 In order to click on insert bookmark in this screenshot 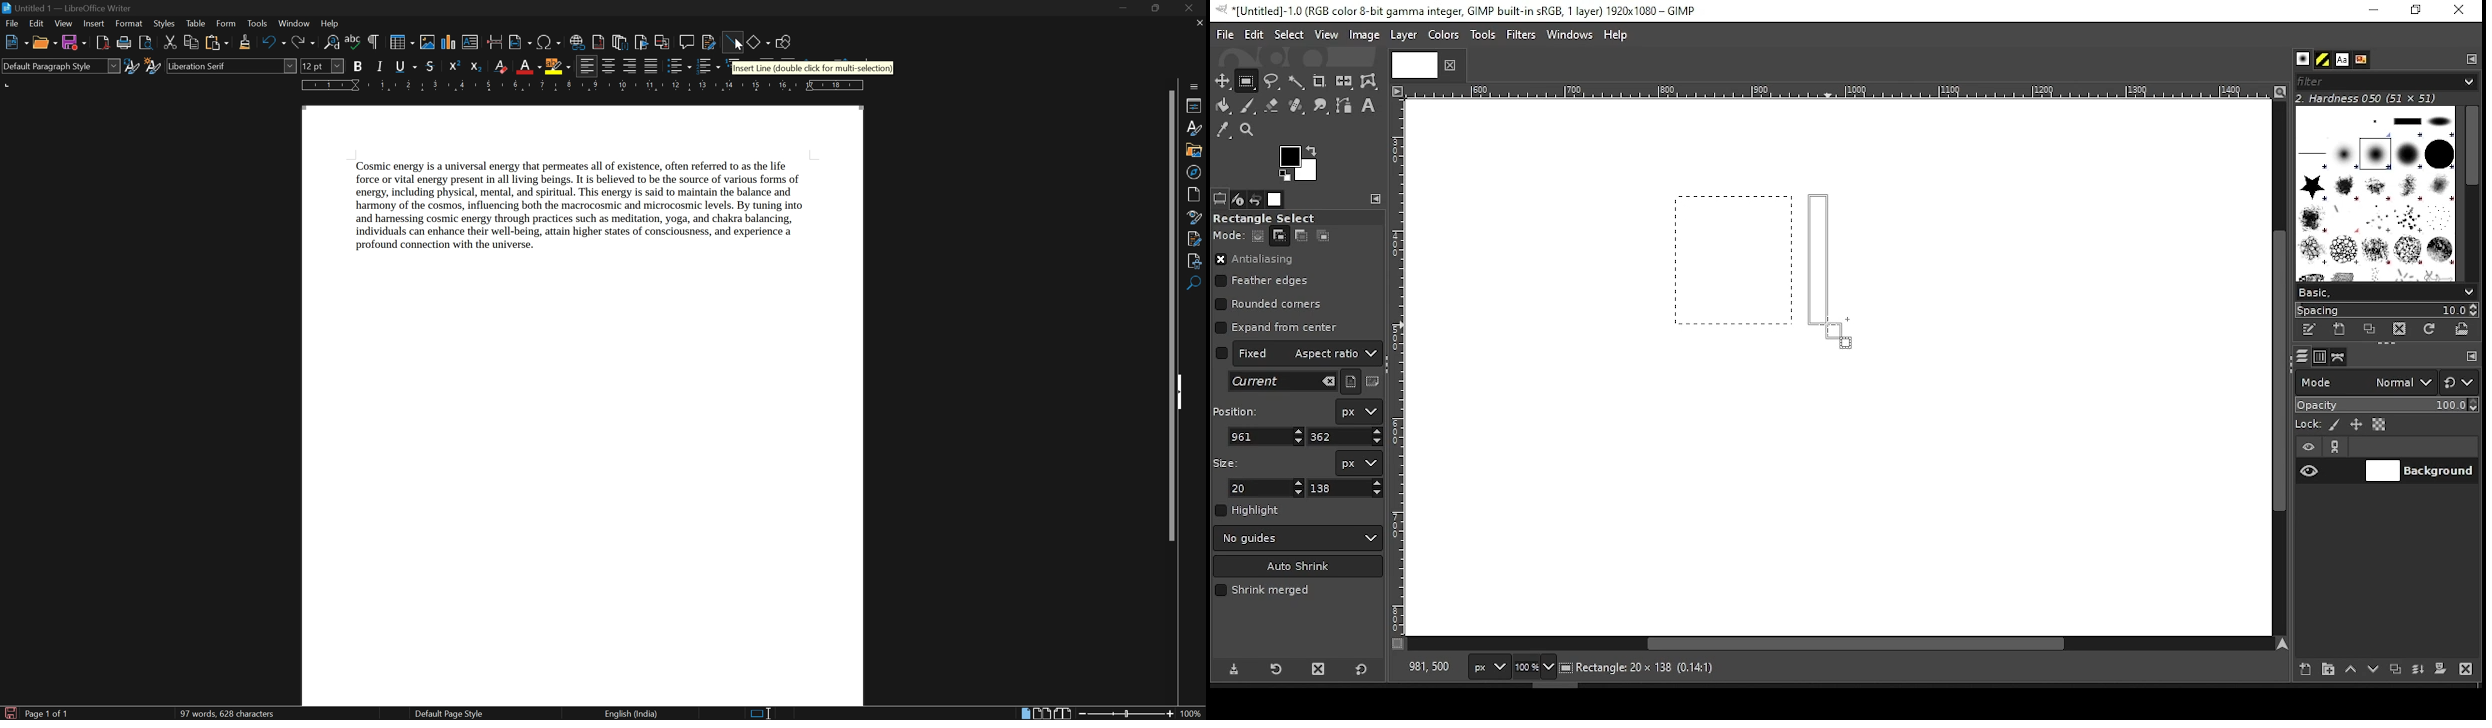, I will do `click(644, 43)`.